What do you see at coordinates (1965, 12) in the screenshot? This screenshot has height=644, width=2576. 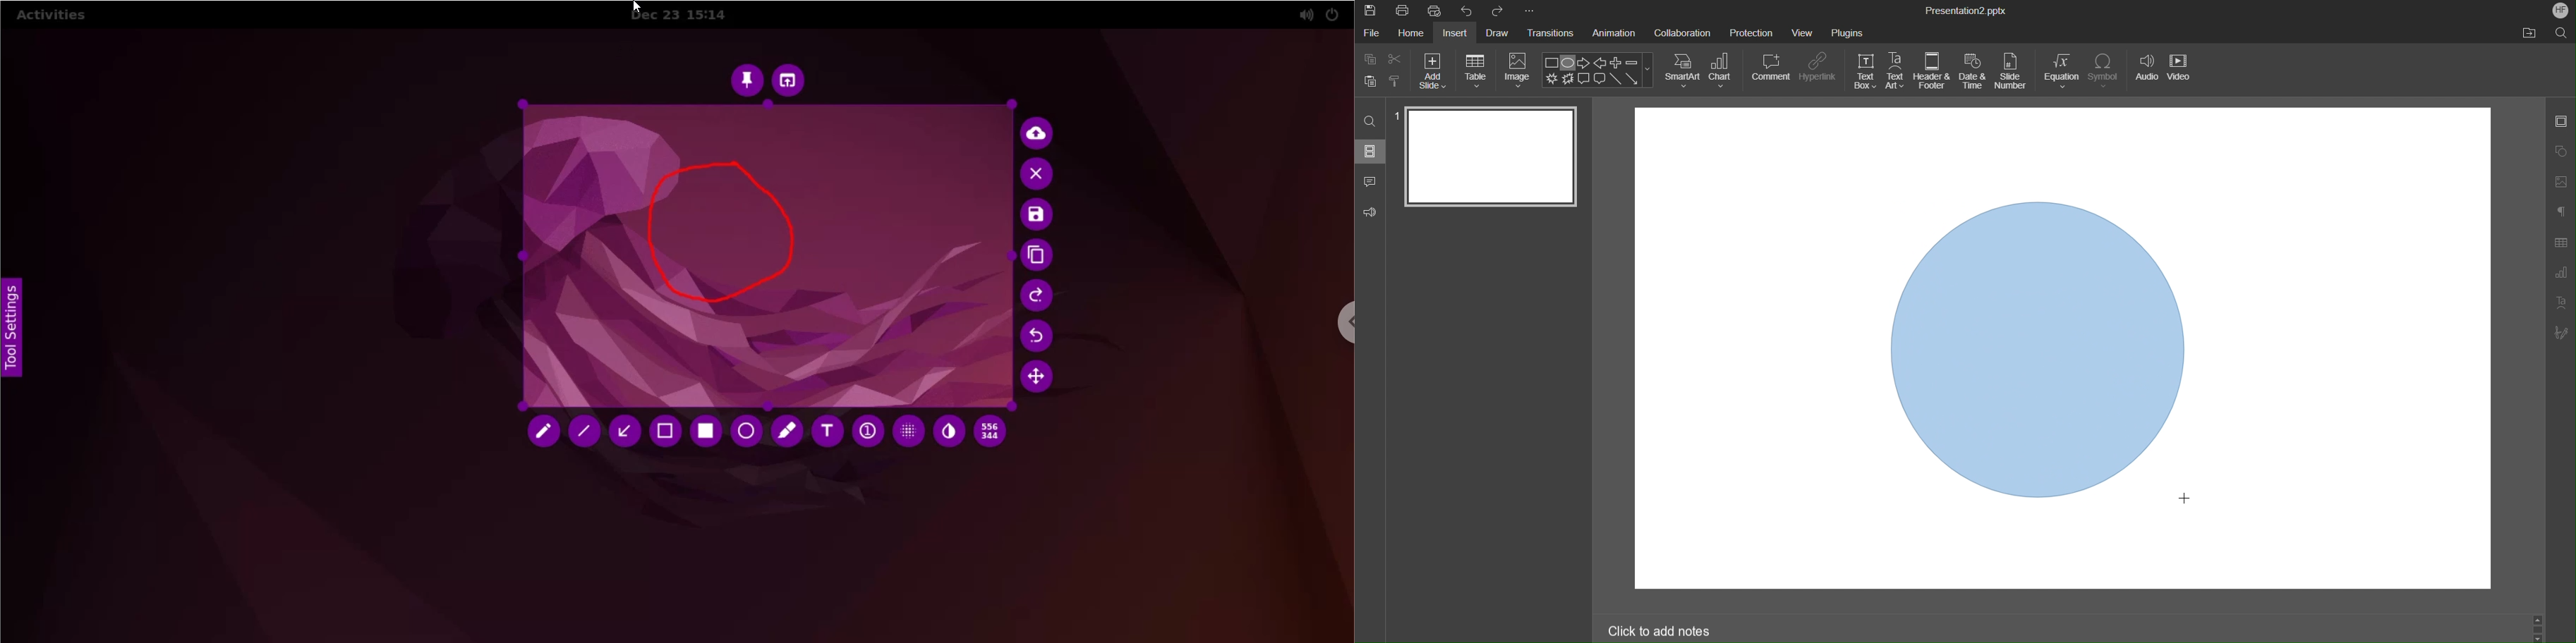 I see `Presentation2` at bounding box center [1965, 12].